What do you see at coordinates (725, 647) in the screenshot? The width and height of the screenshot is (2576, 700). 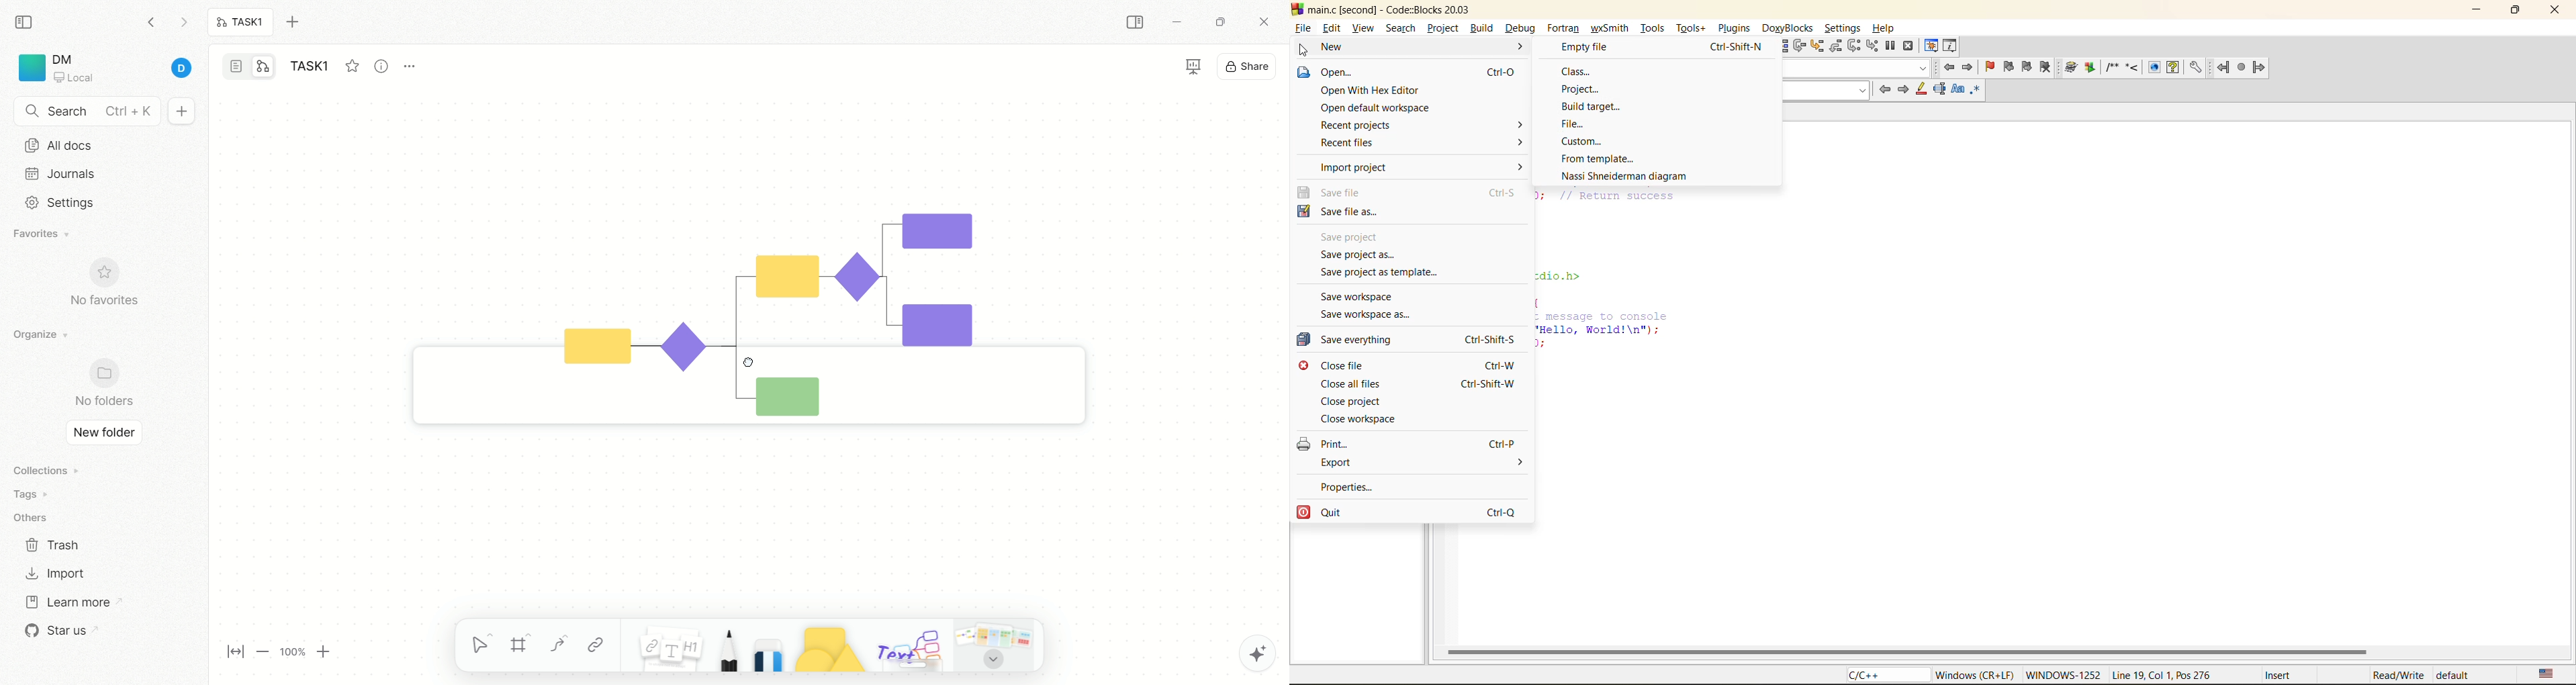 I see `pencil` at bounding box center [725, 647].